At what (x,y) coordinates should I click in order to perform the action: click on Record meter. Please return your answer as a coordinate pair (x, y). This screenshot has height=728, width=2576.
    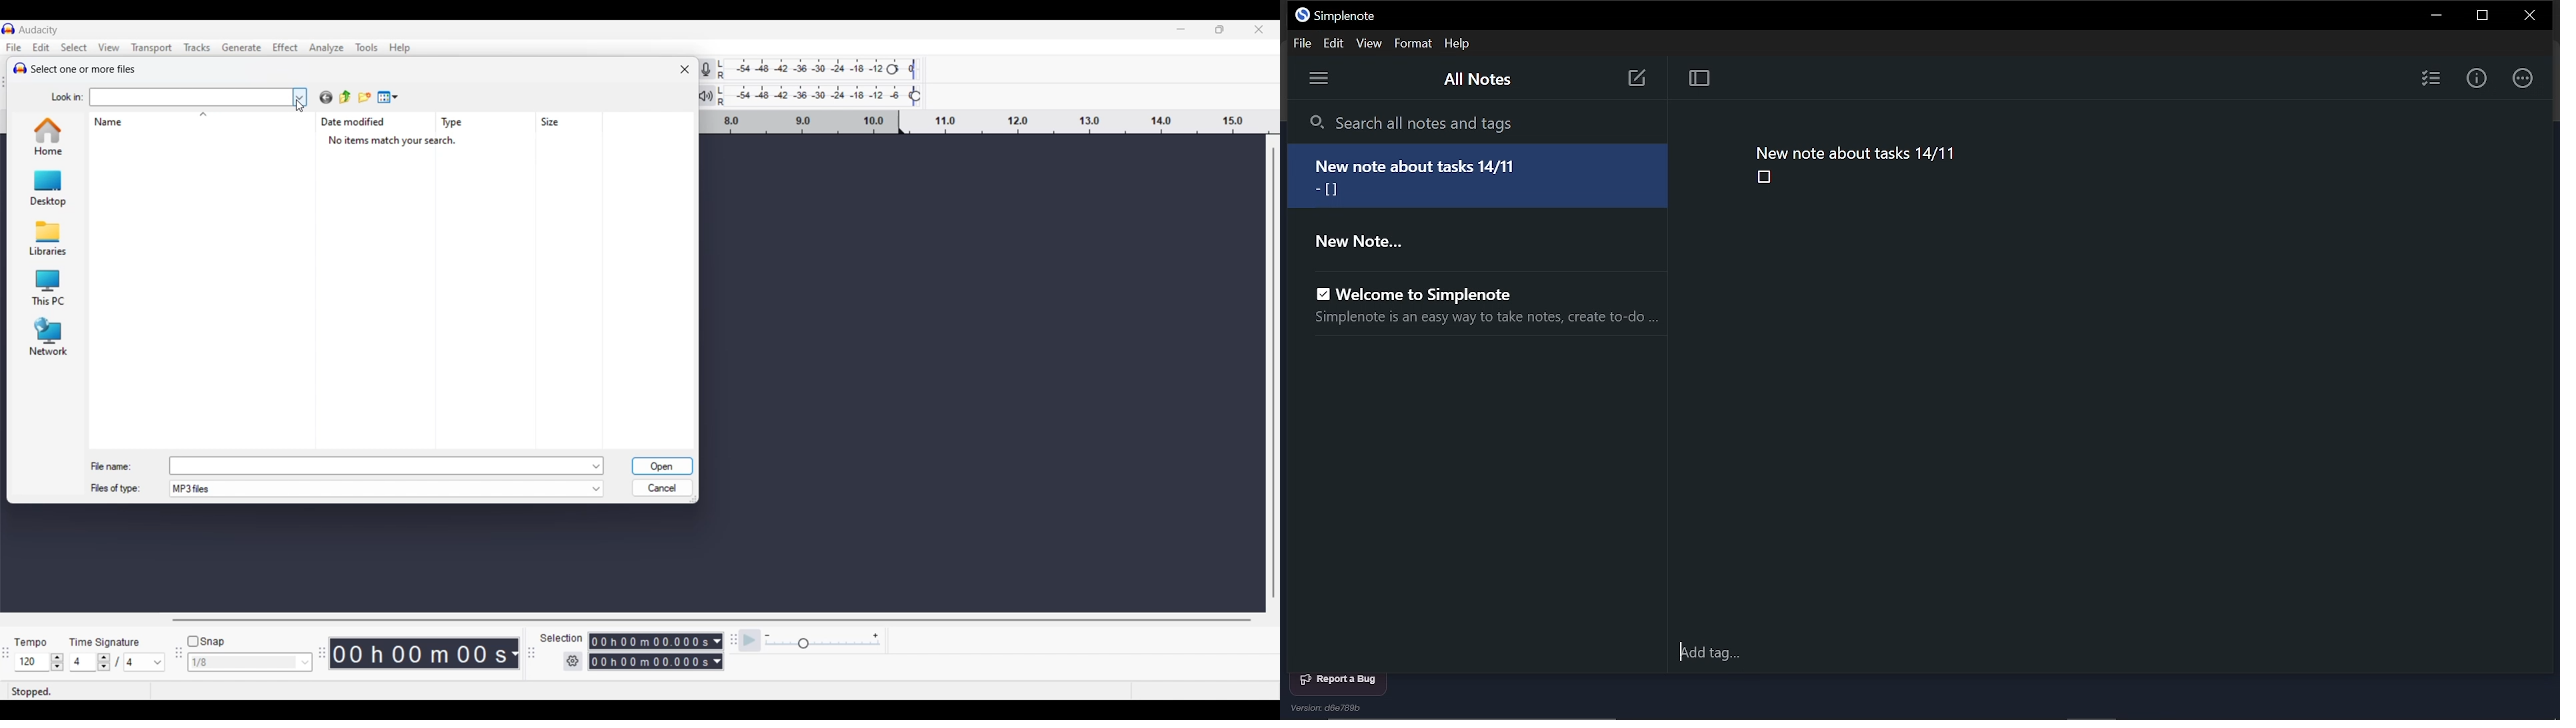
    Looking at the image, I should click on (715, 69).